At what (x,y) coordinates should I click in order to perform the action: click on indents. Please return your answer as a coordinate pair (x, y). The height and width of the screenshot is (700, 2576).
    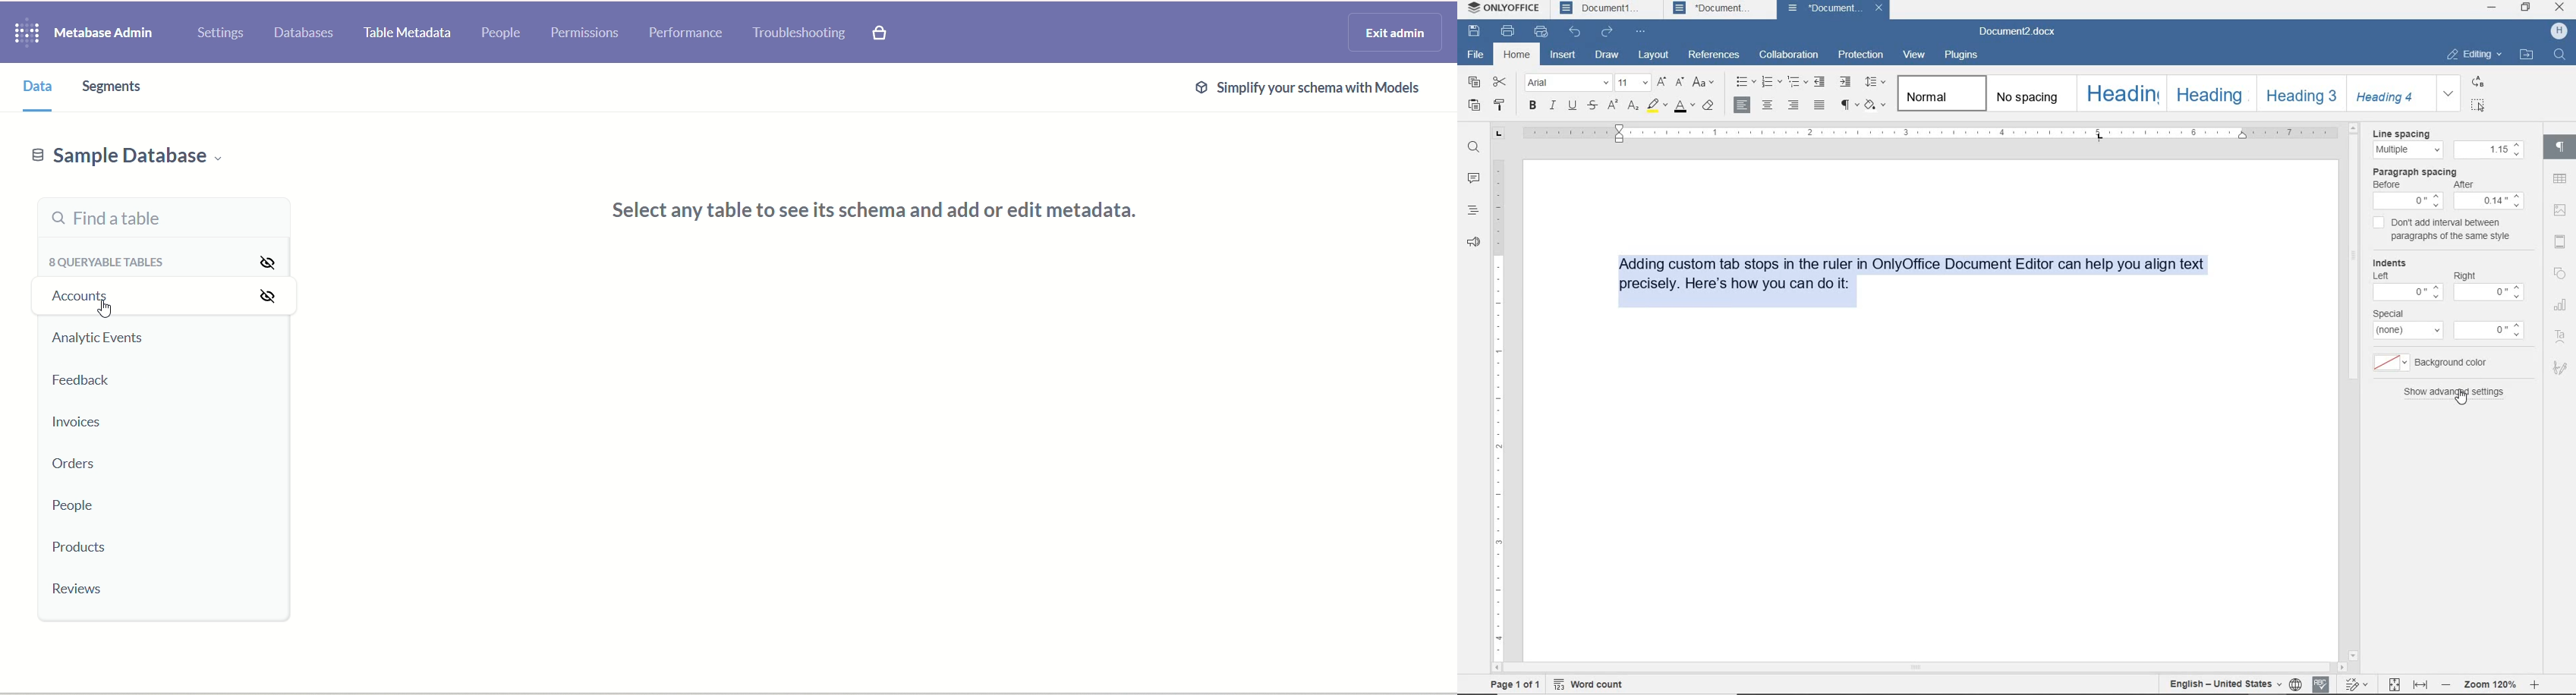
    Looking at the image, I should click on (2392, 261).